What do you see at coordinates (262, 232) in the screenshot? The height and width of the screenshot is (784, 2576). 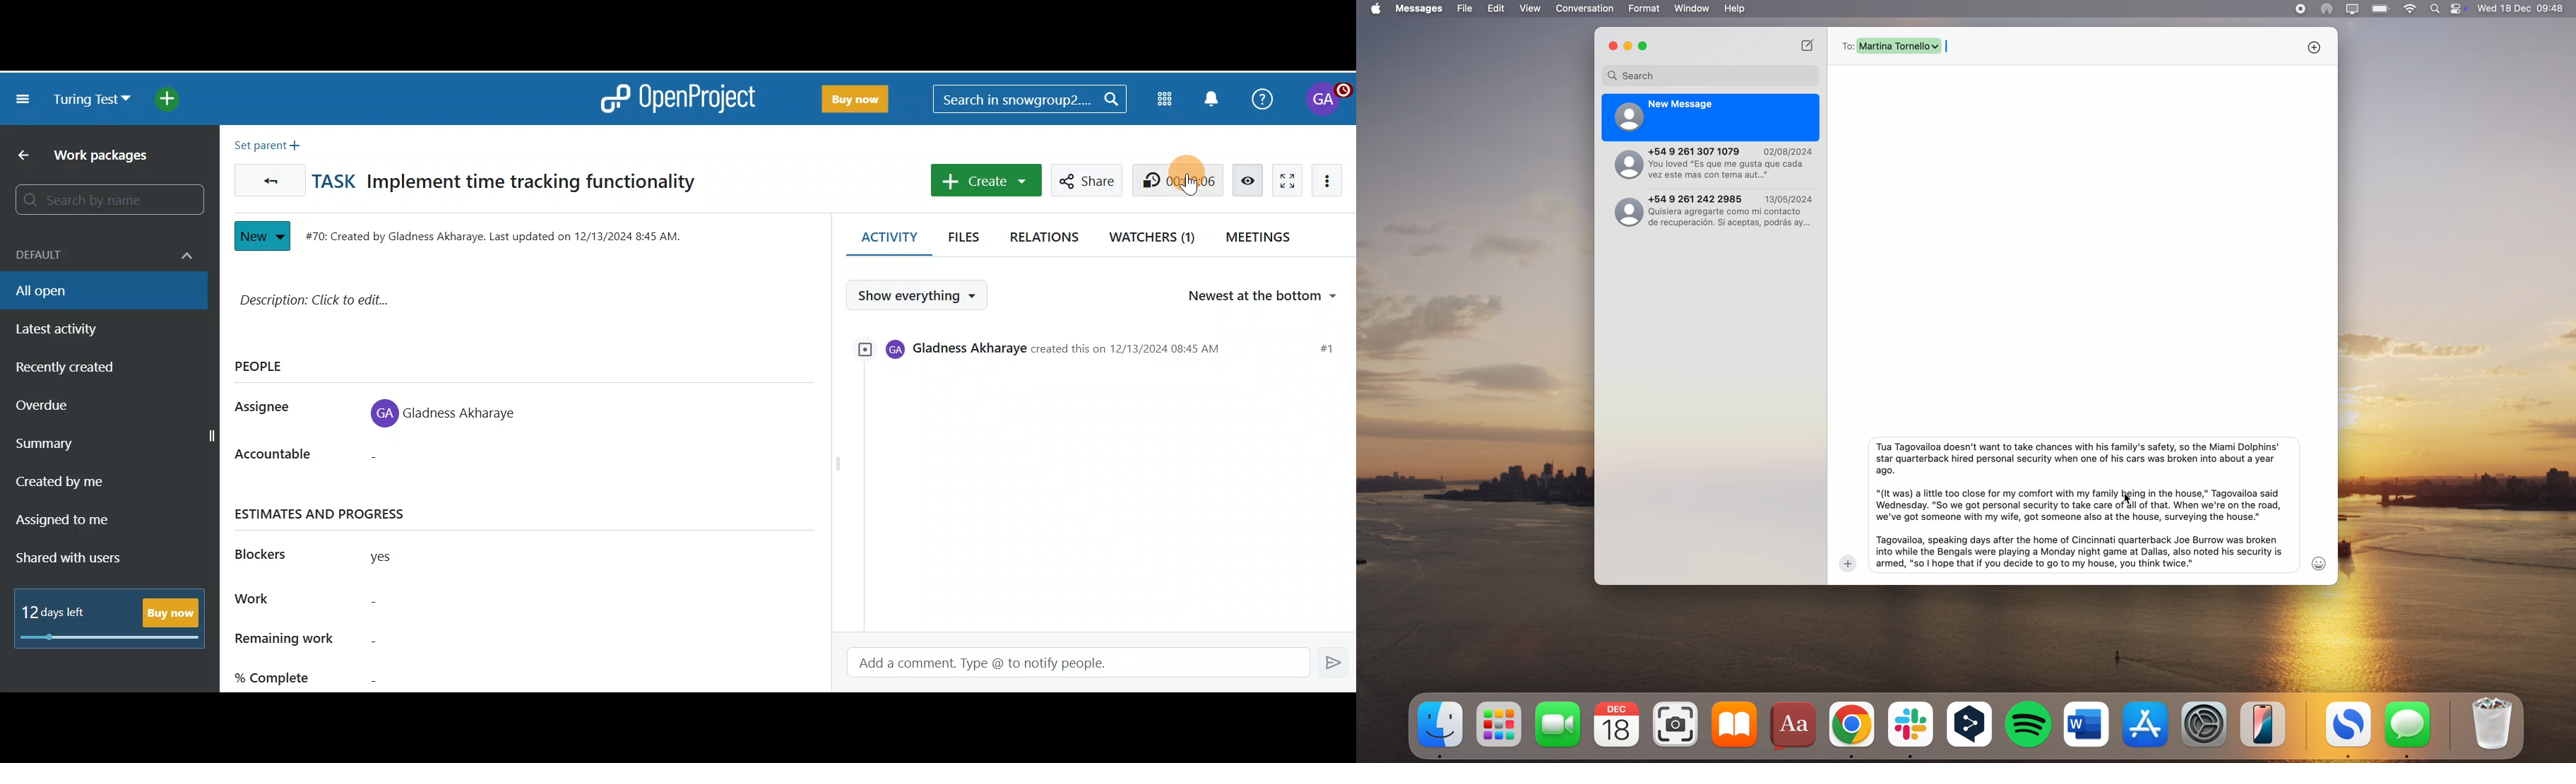 I see `New` at bounding box center [262, 232].